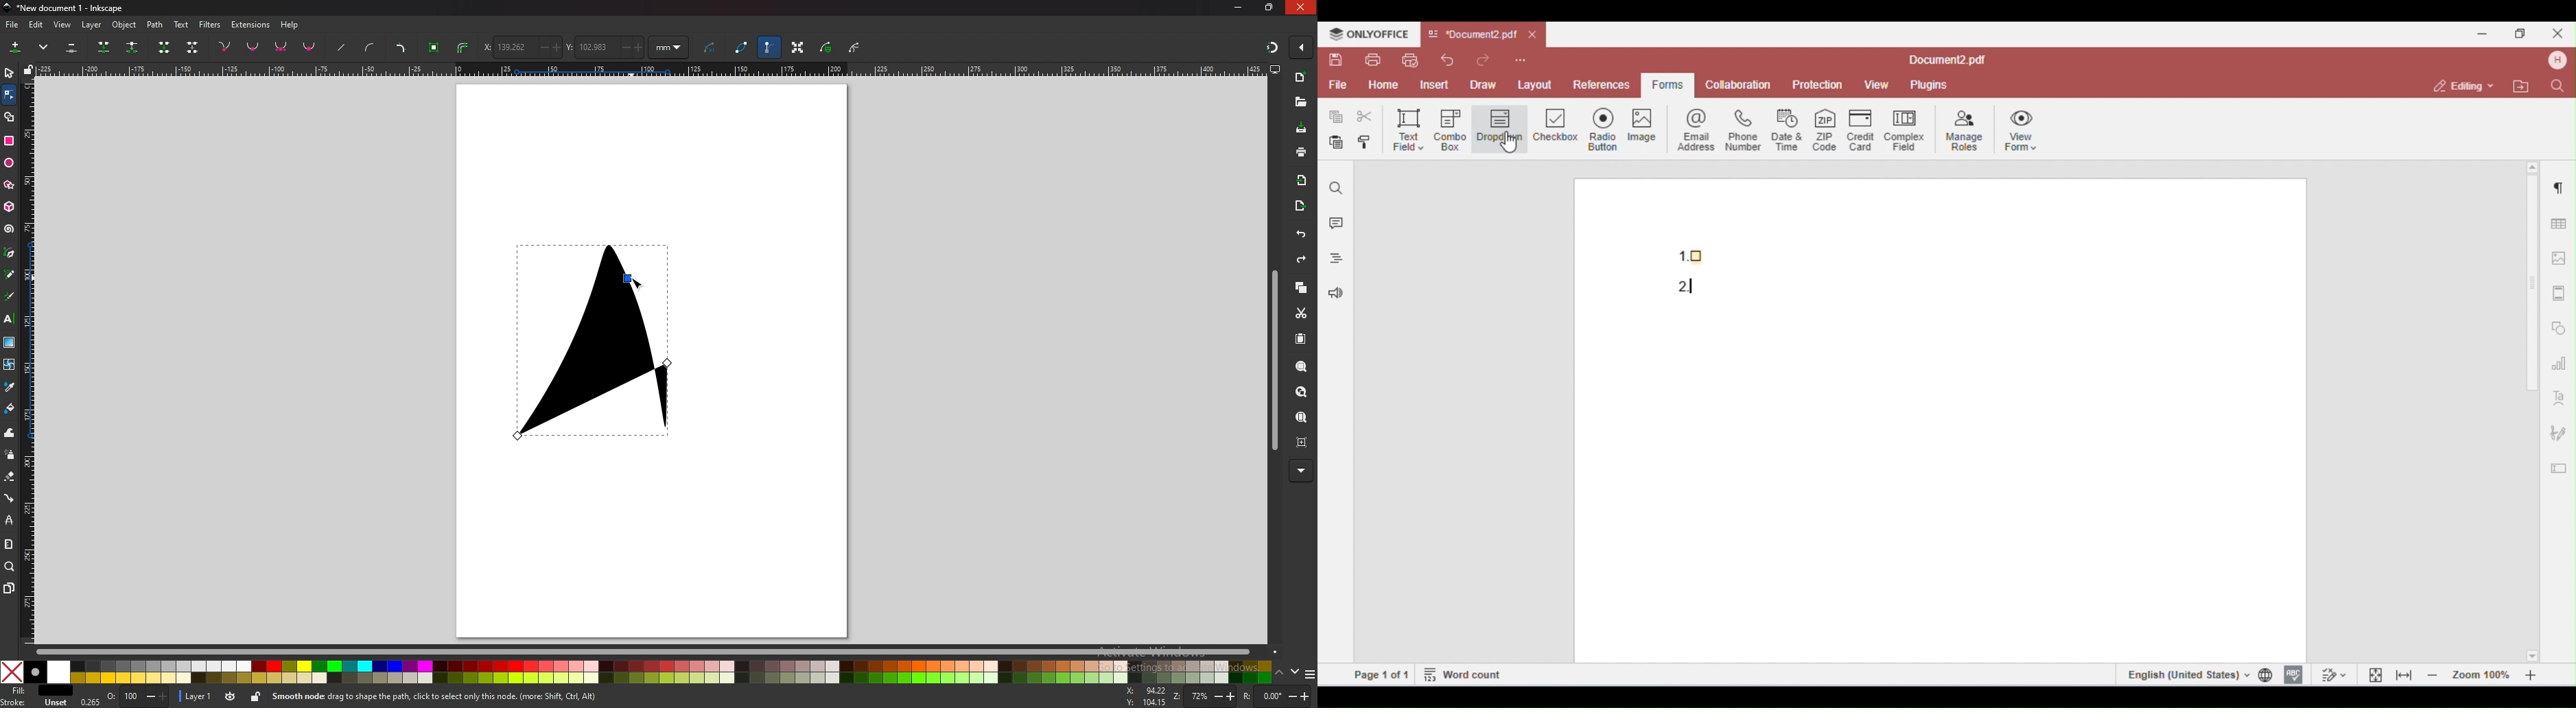 The height and width of the screenshot is (728, 2576). What do you see at coordinates (605, 46) in the screenshot?
I see `y coordinate` at bounding box center [605, 46].